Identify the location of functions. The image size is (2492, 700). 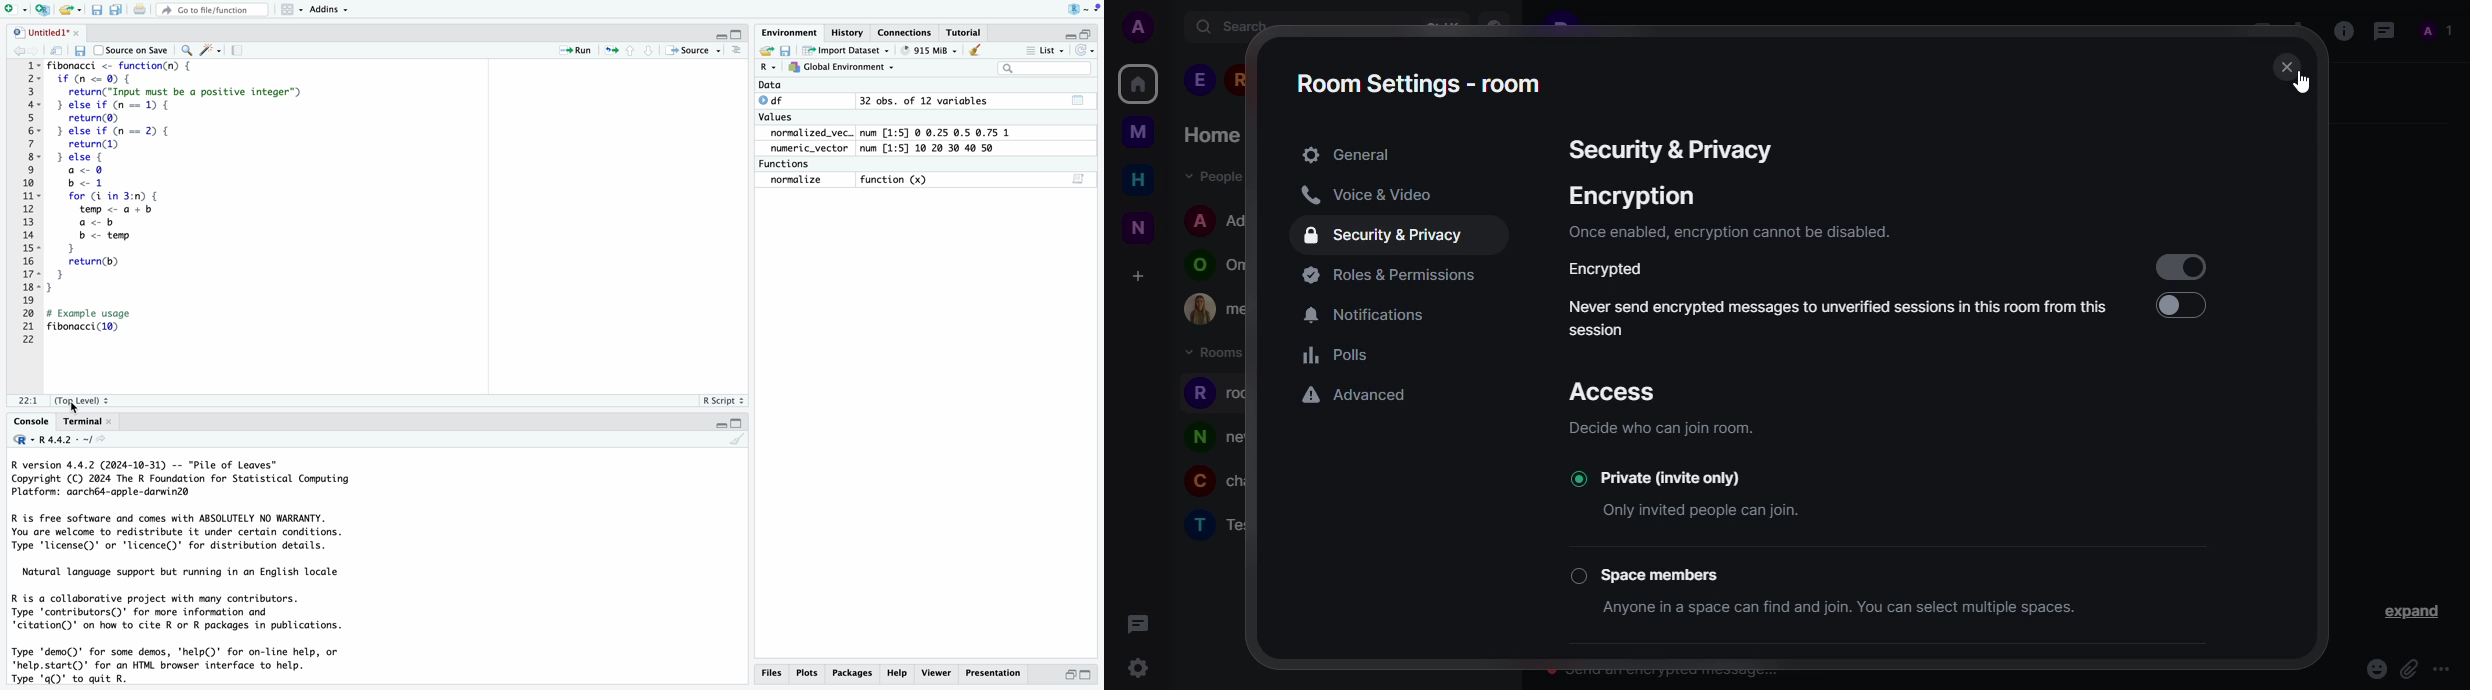
(787, 164).